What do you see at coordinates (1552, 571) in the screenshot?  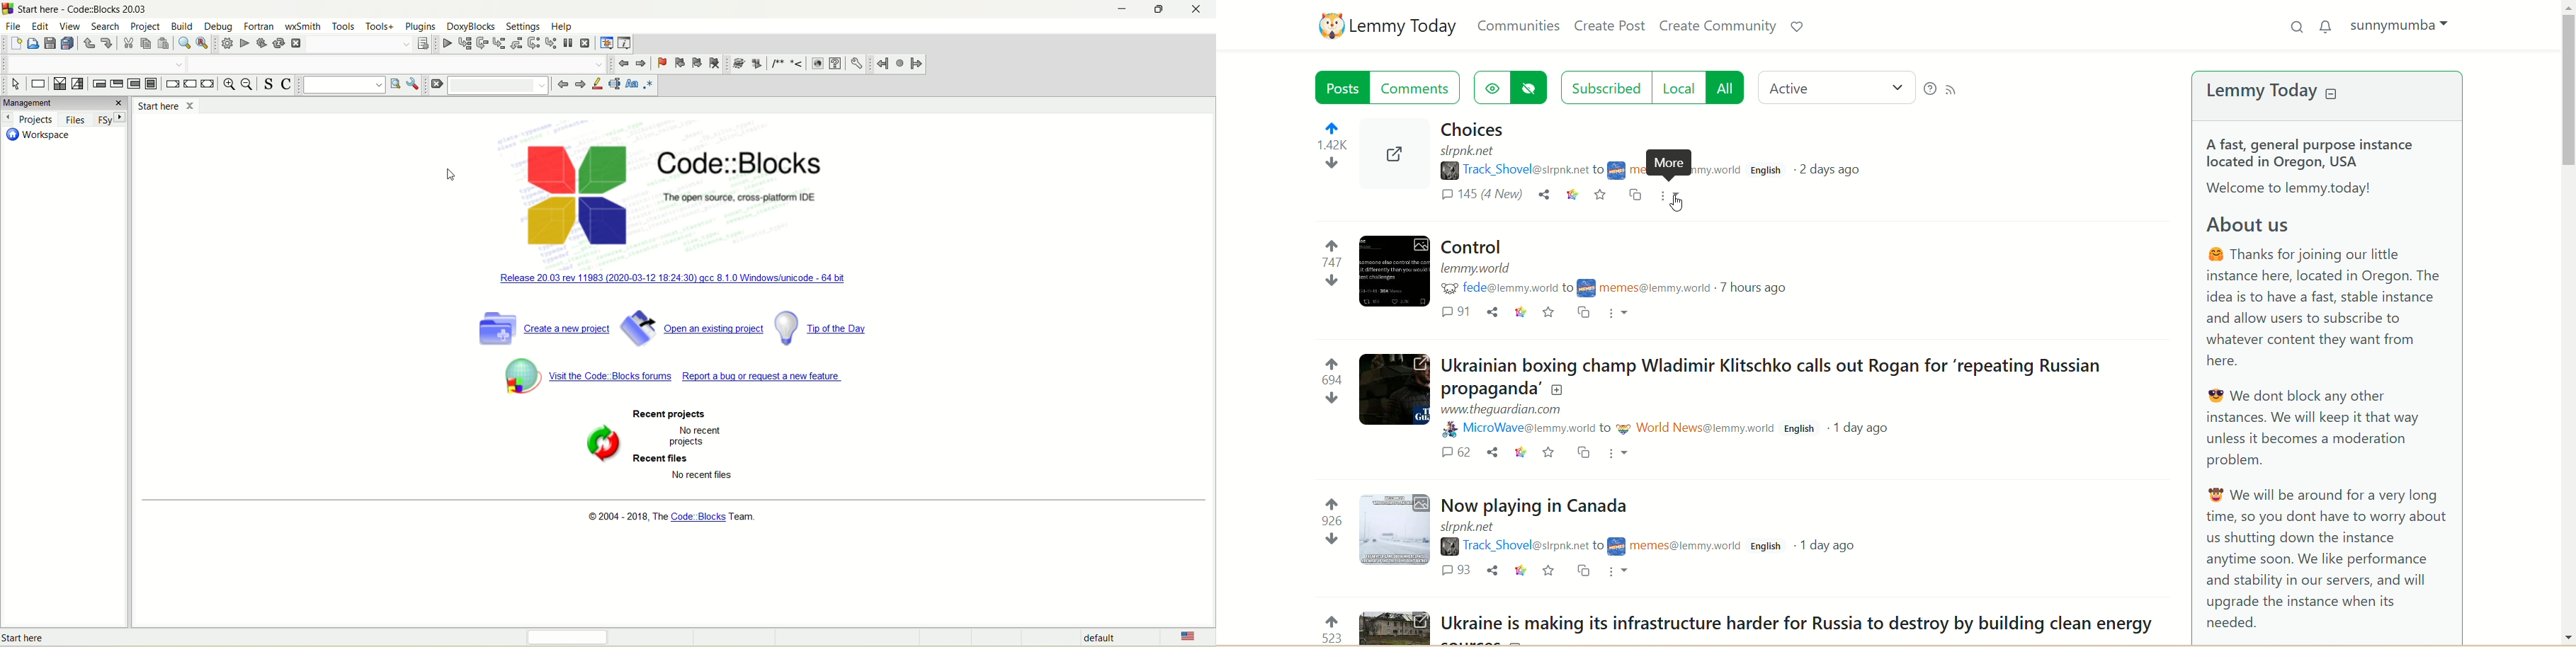 I see `favorite` at bounding box center [1552, 571].